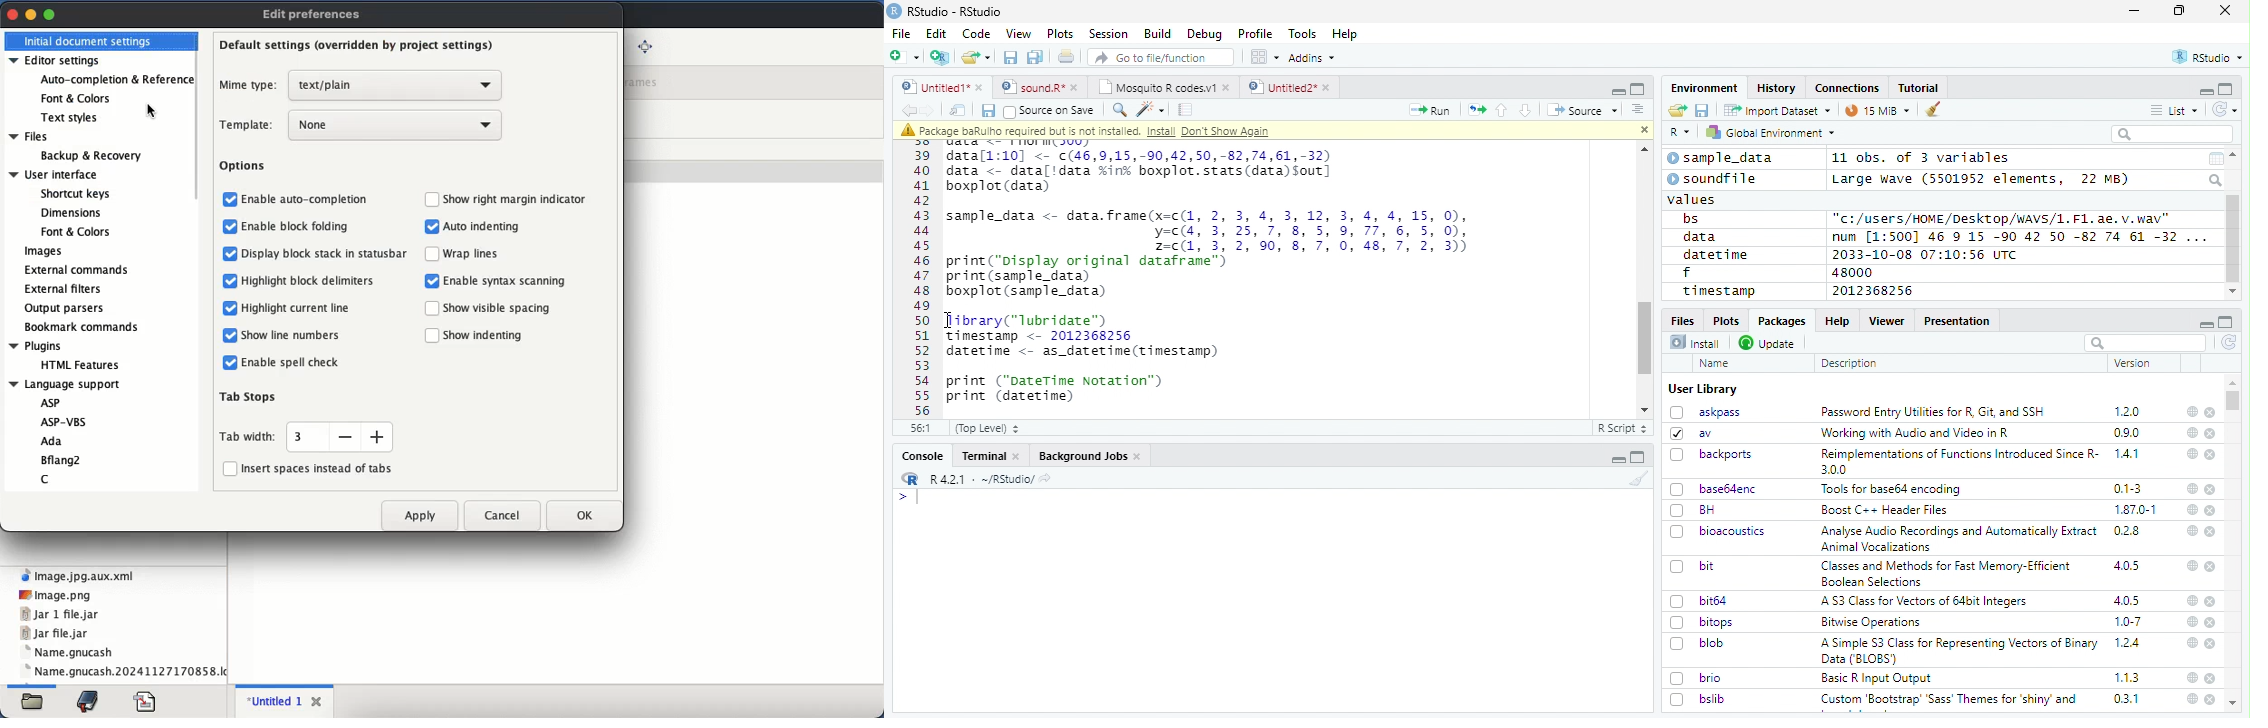 Image resolution: width=2268 pixels, height=728 pixels. What do you see at coordinates (2209, 58) in the screenshot?
I see `RStudio` at bounding box center [2209, 58].